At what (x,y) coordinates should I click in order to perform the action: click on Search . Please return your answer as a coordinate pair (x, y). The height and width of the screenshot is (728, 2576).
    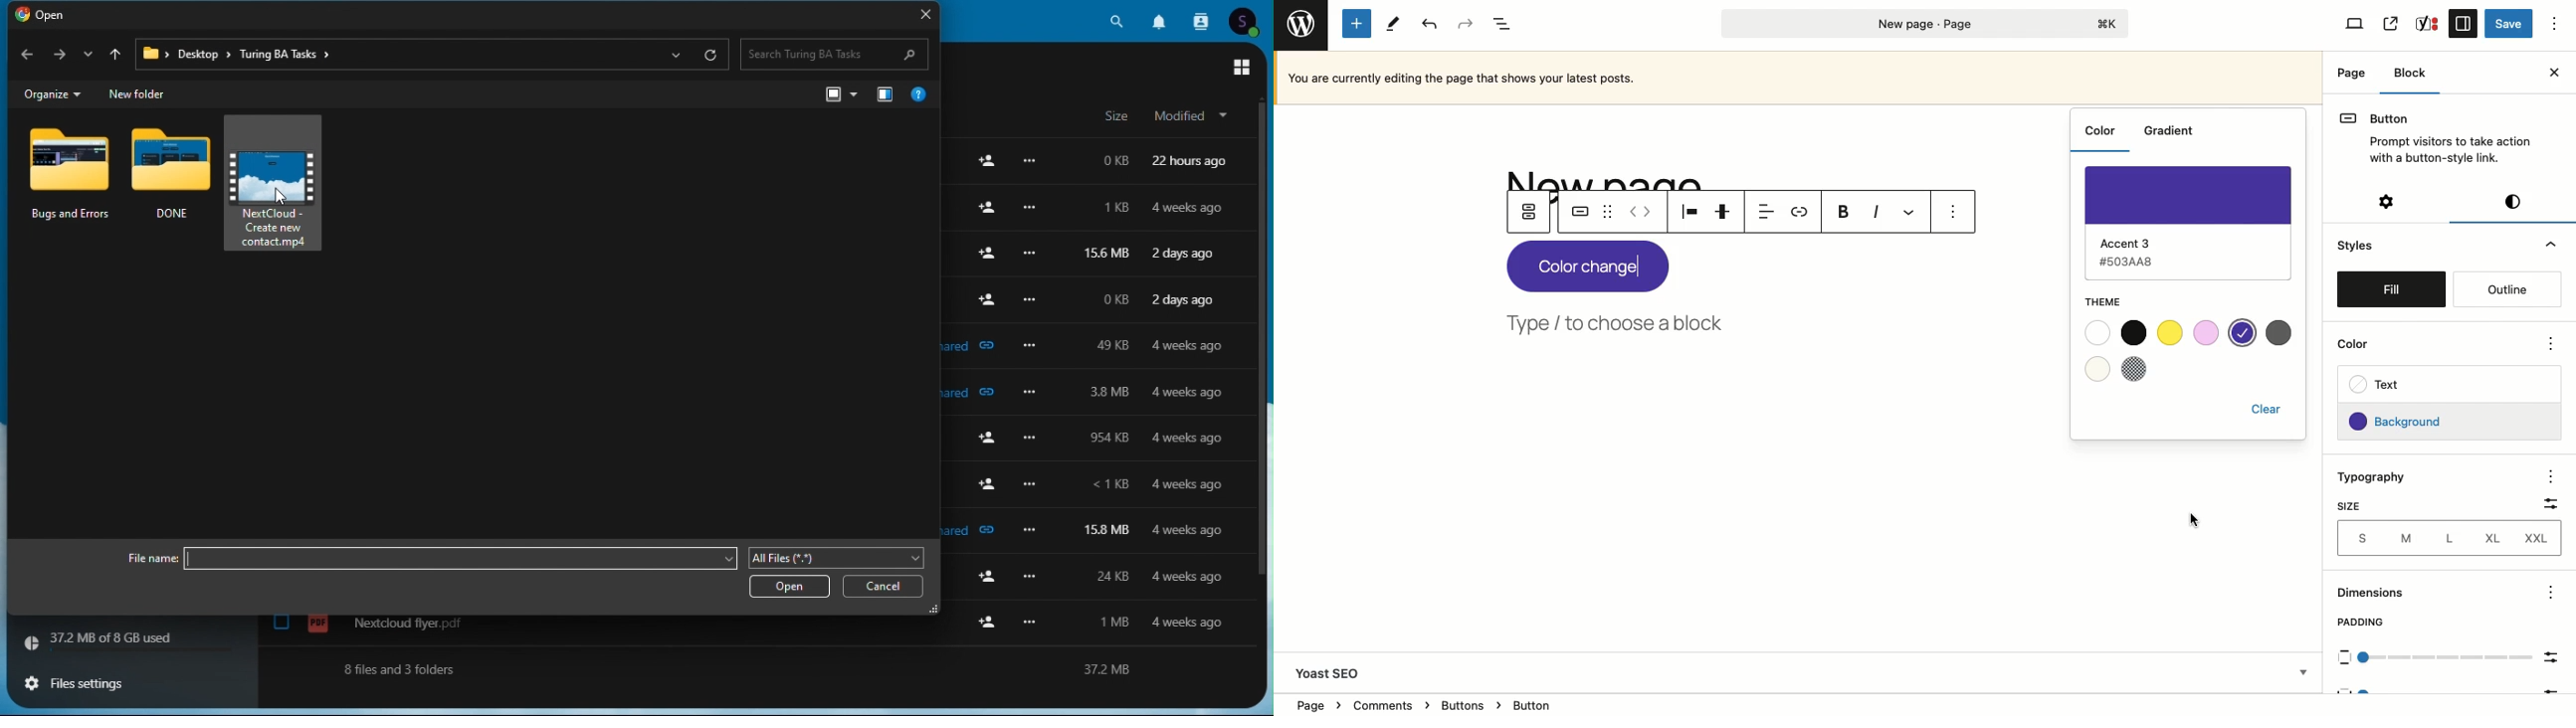
    Looking at the image, I should click on (1116, 21).